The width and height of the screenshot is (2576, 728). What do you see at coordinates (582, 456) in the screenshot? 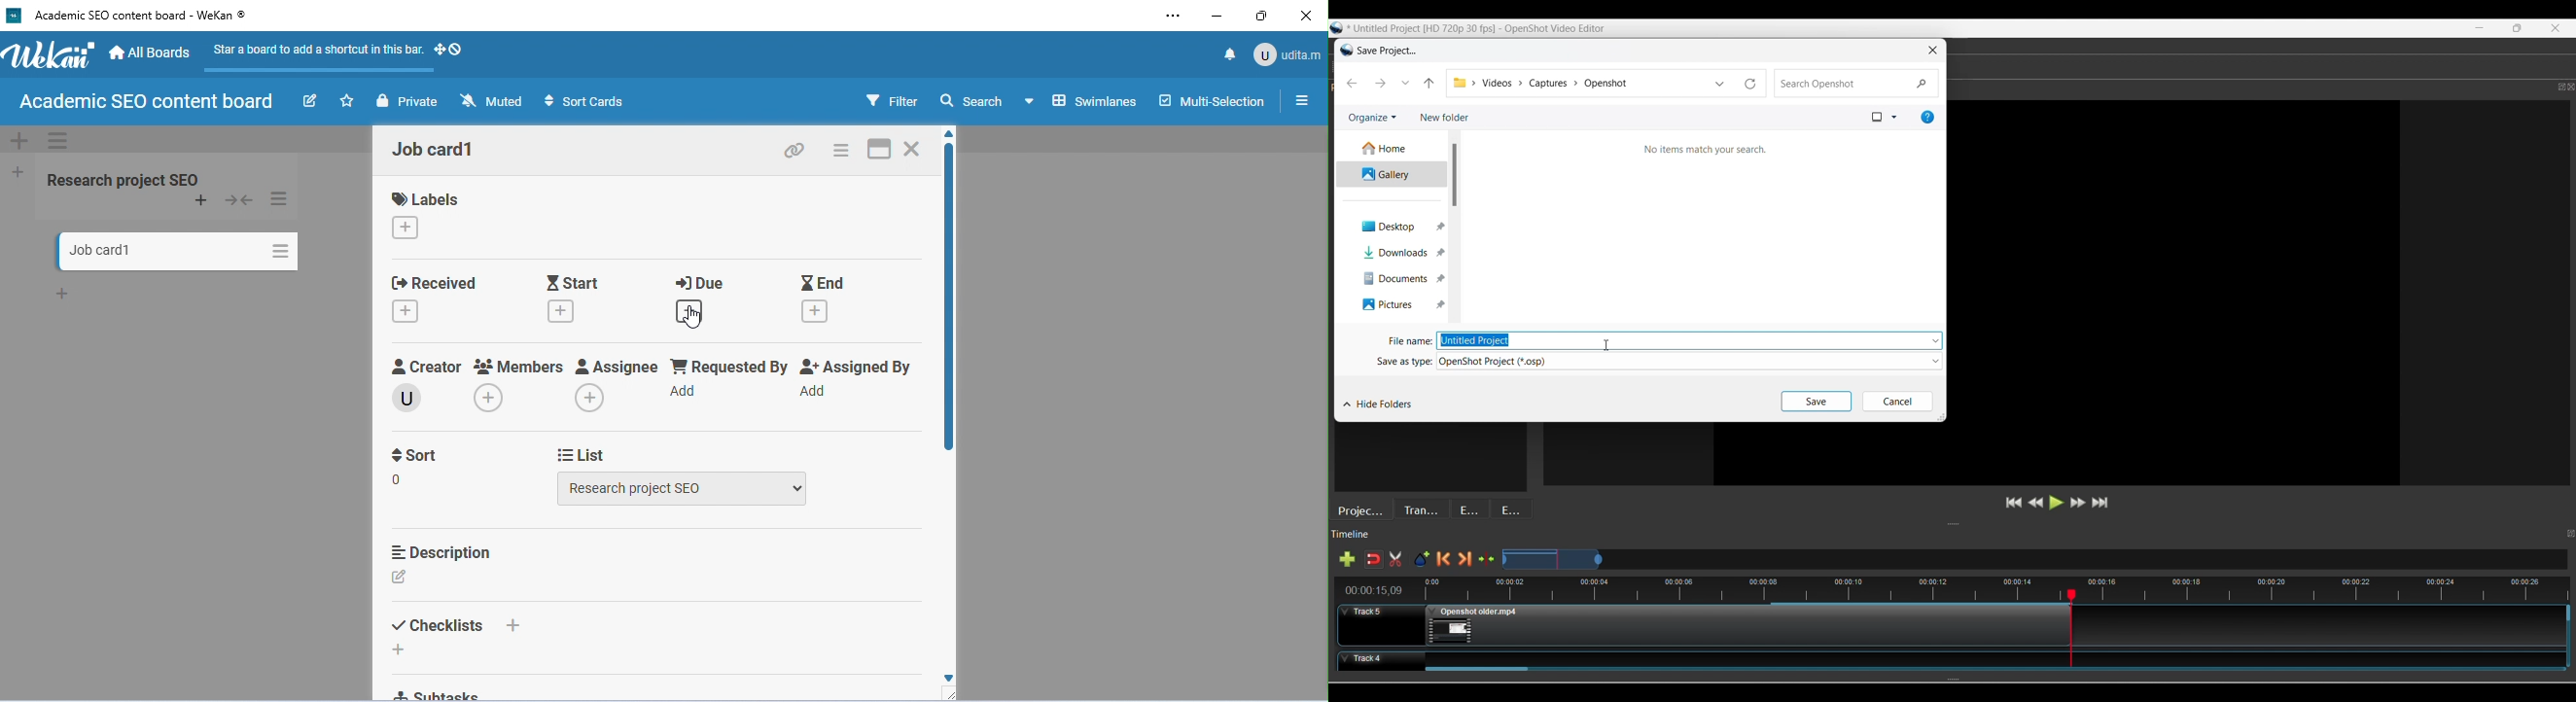
I see `list` at bounding box center [582, 456].